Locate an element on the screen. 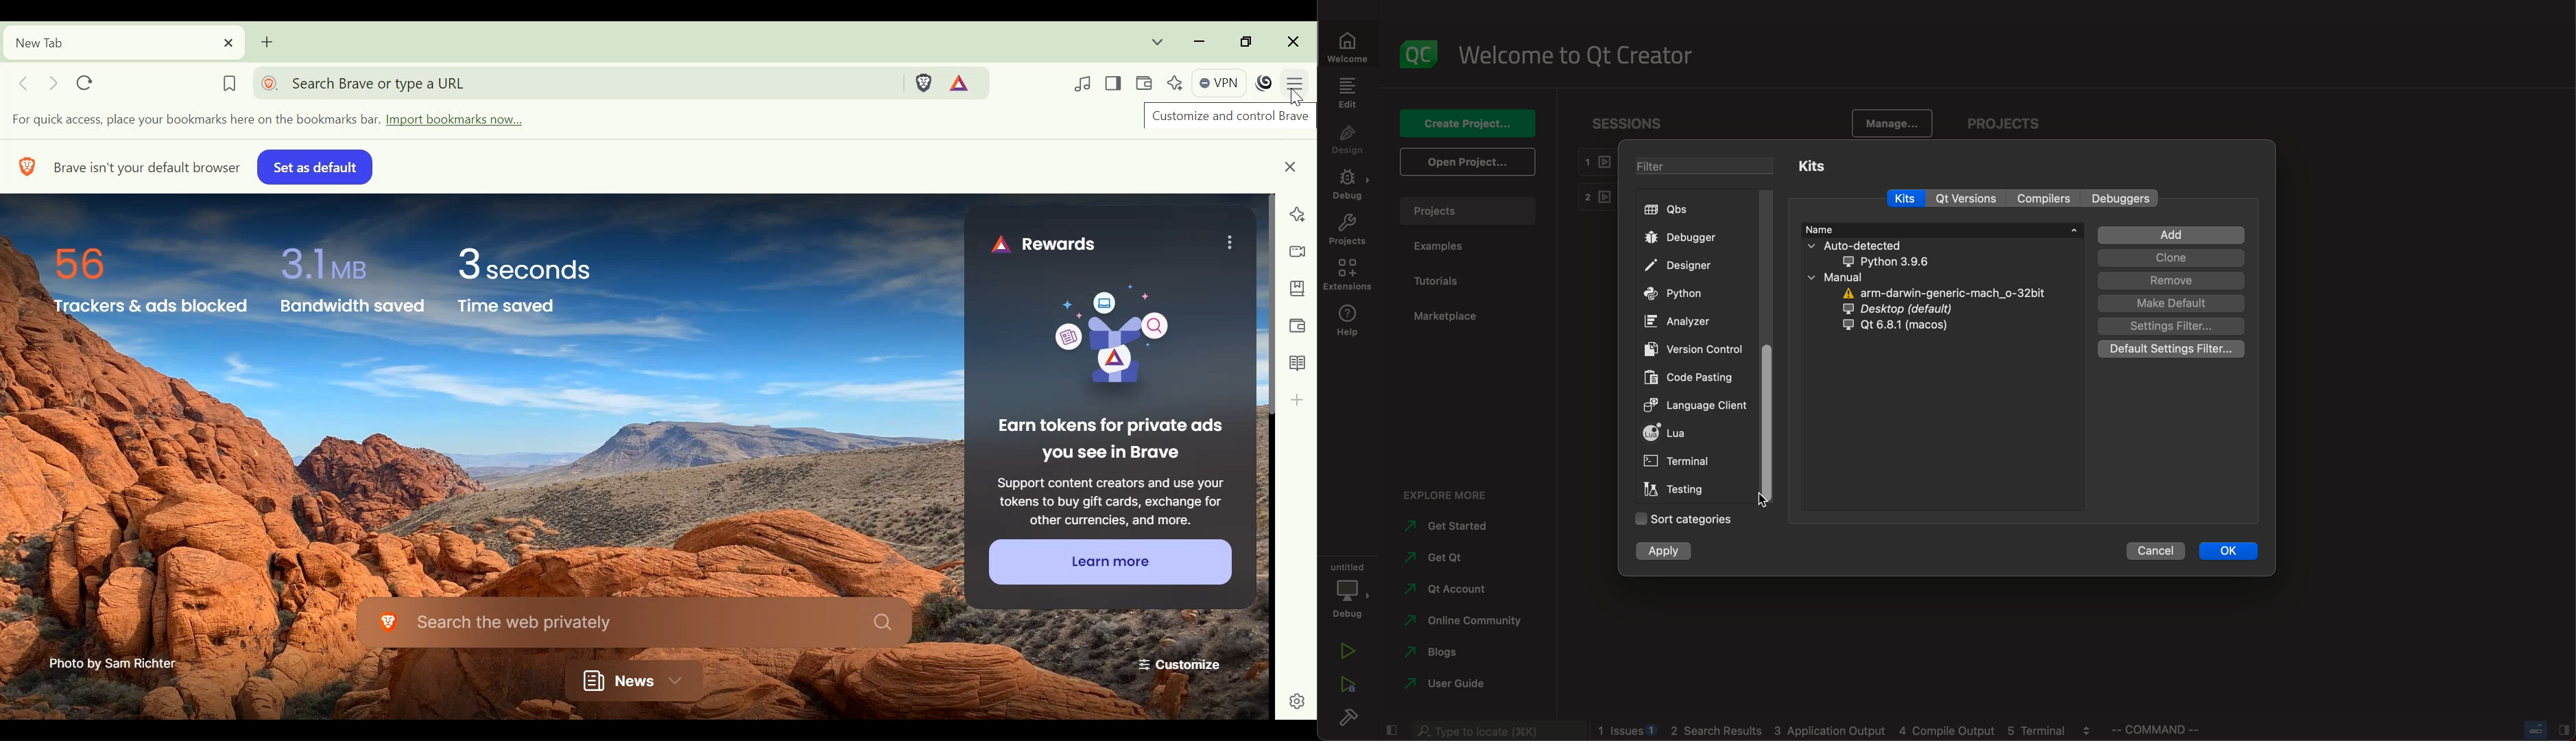  kits is located at coordinates (1906, 196).